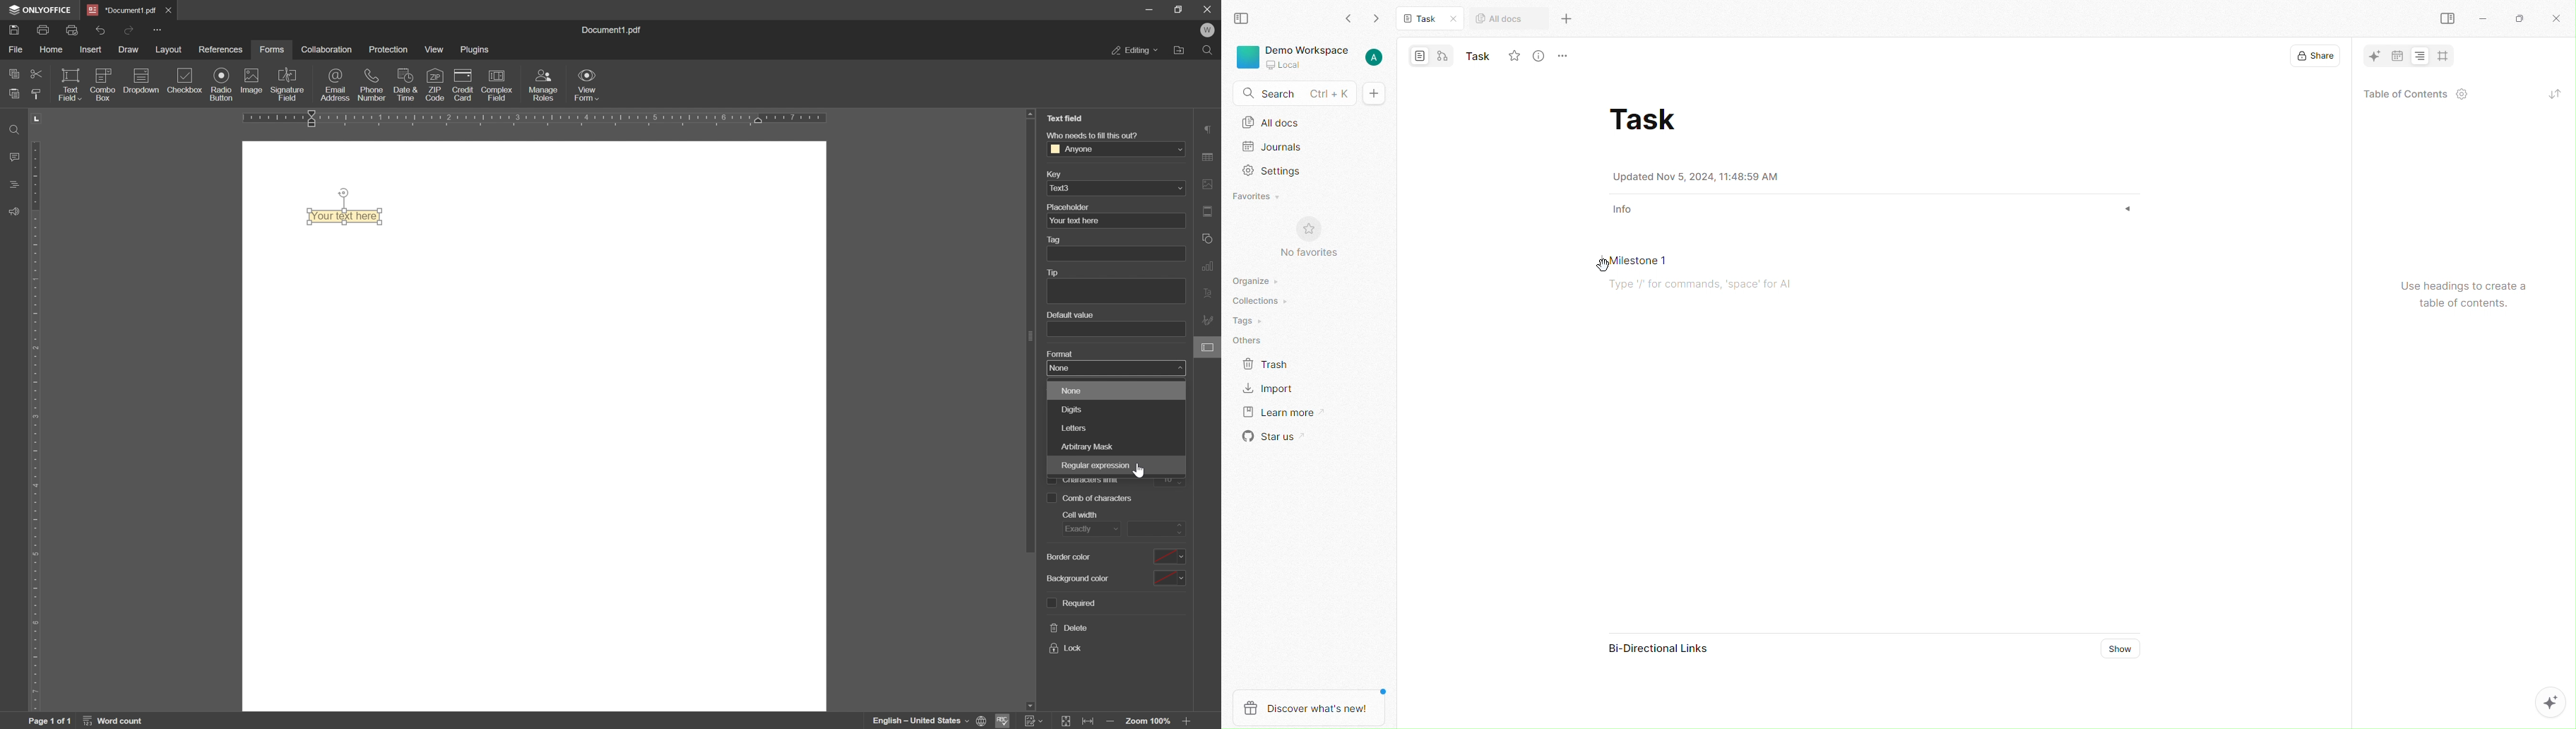  What do you see at coordinates (1625, 208) in the screenshot?
I see `Info` at bounding box center [1625, 208].